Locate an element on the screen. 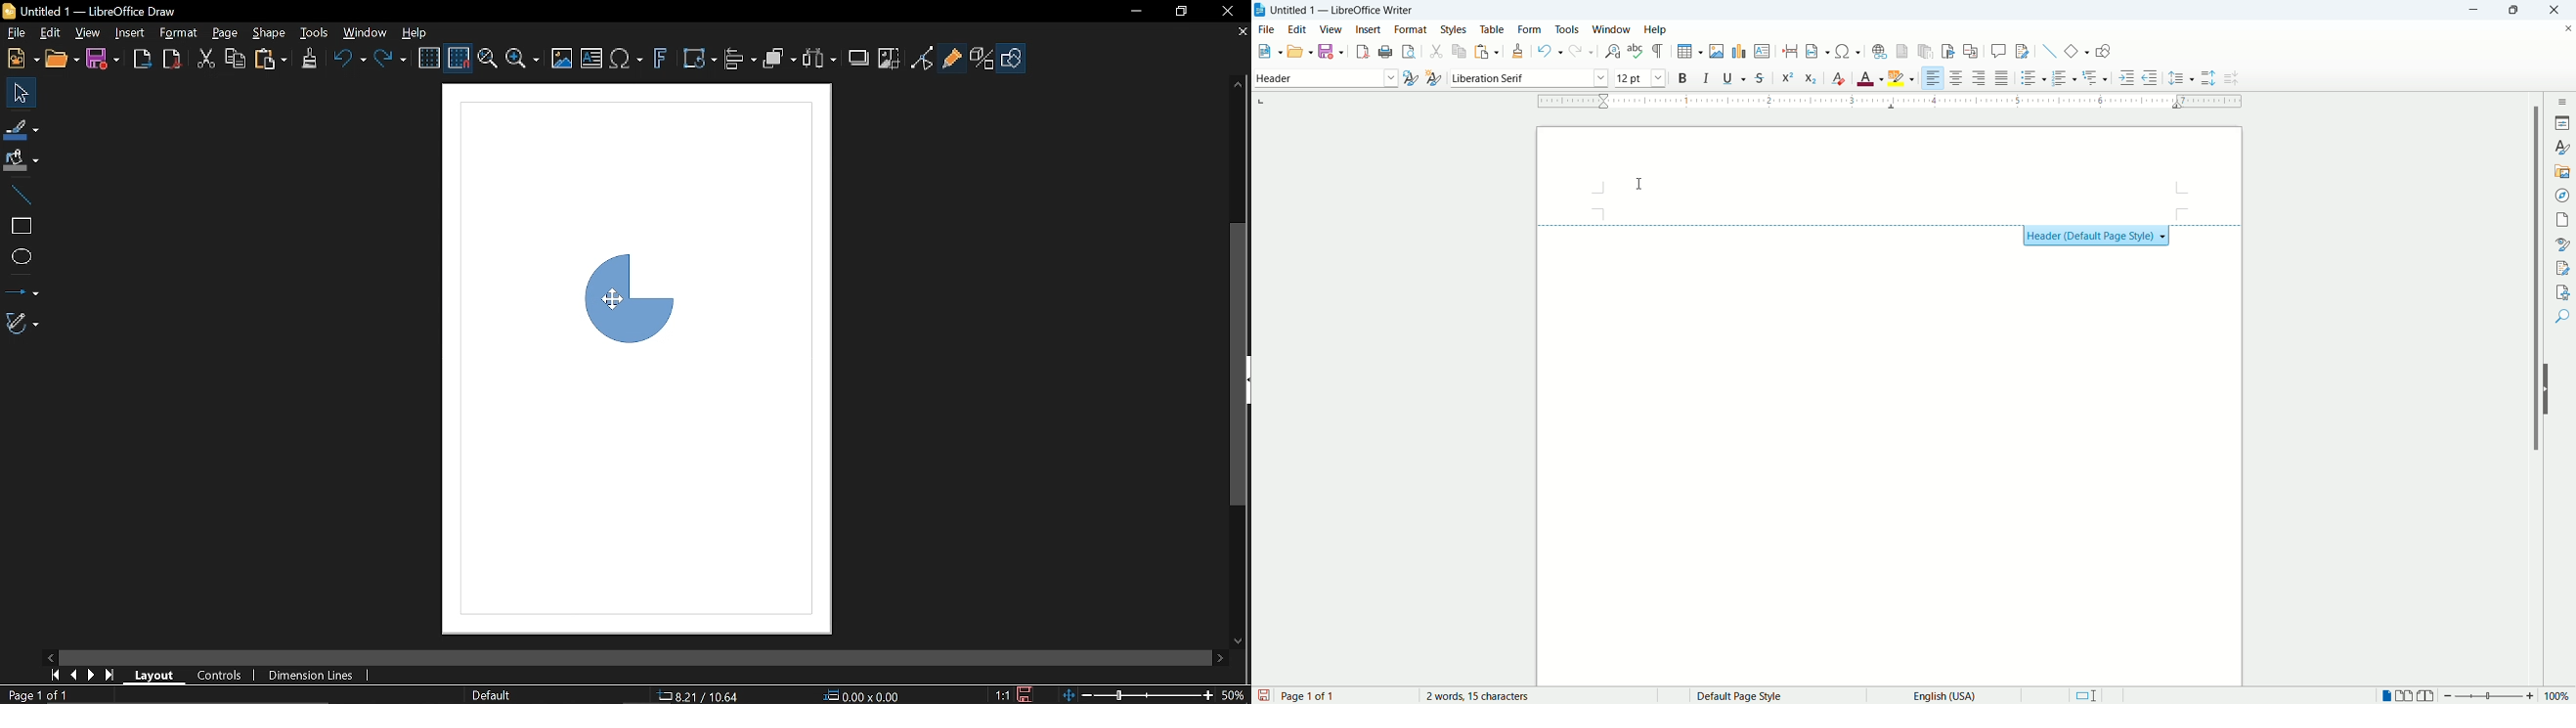  vertical scroll bar is located at coordinates (2532, 389).